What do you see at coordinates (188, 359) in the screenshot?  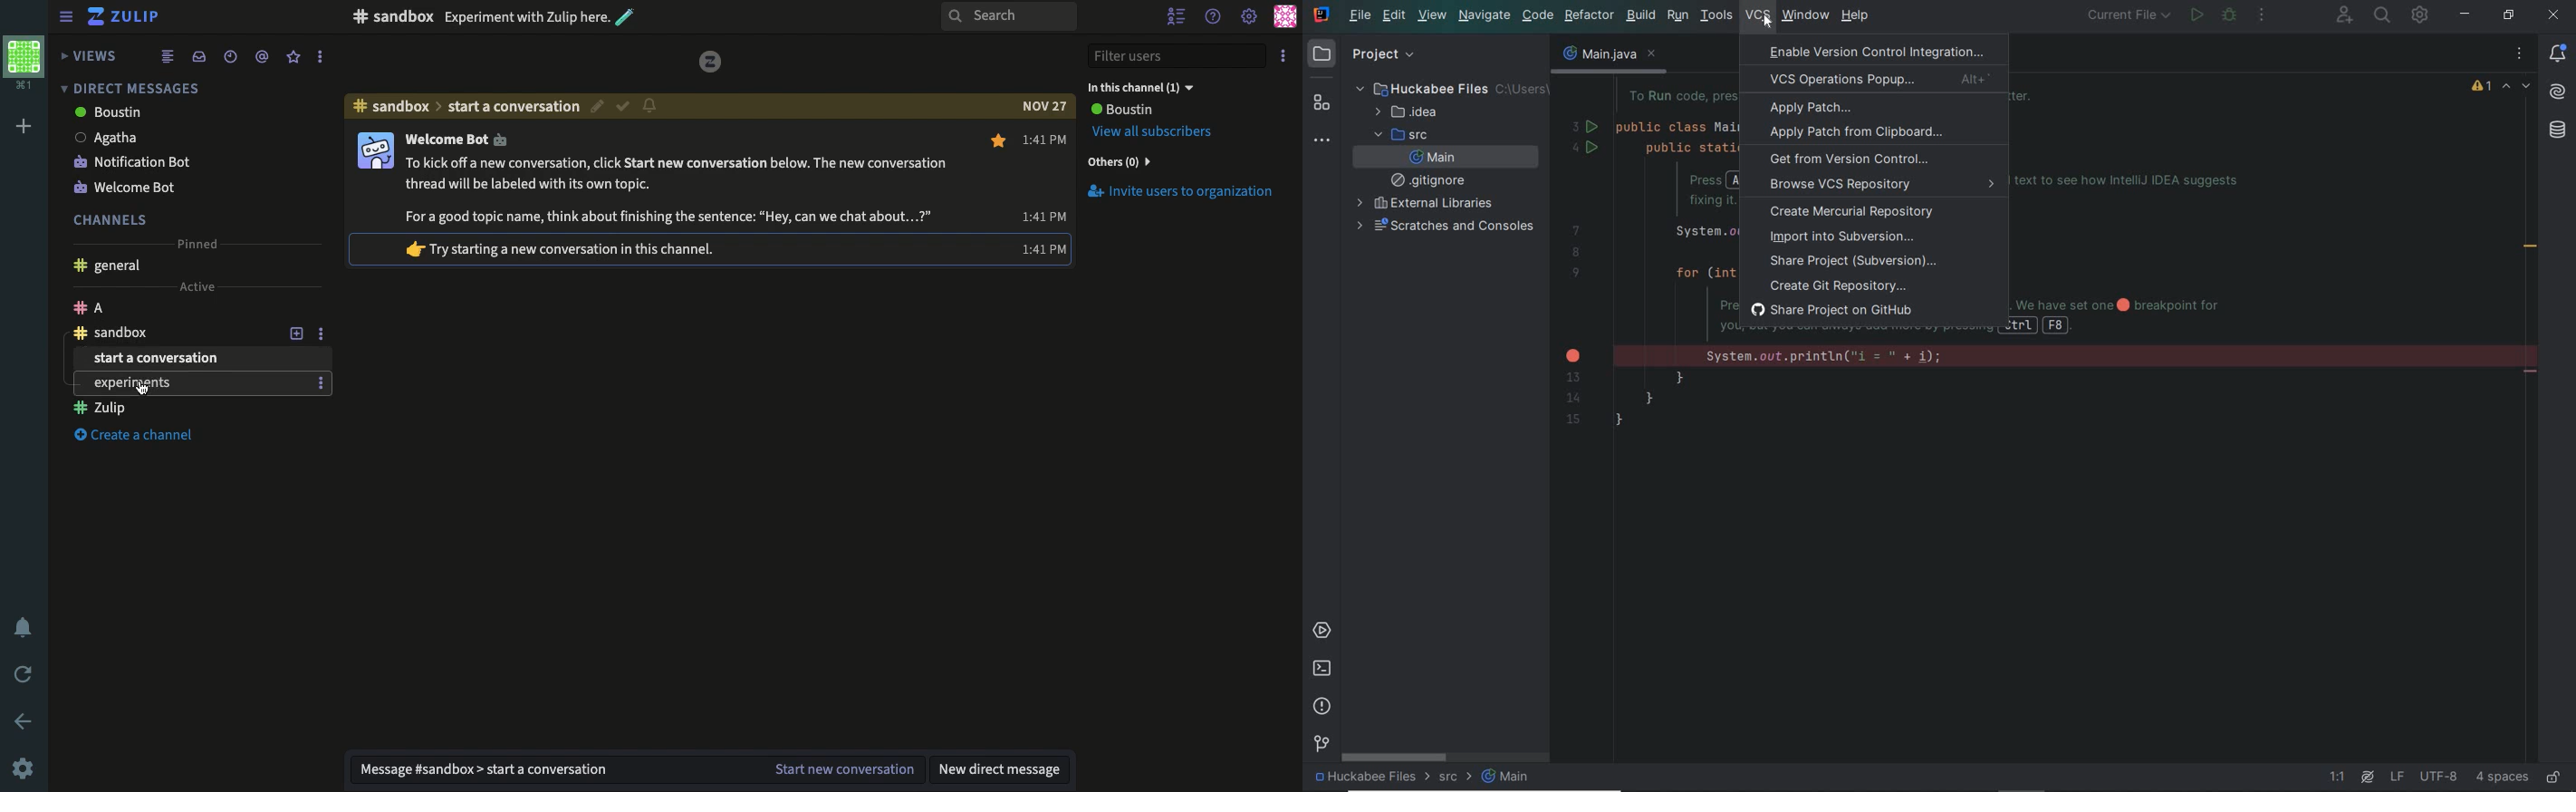 I see `Start a conversation` at bounding box center [188, 359].